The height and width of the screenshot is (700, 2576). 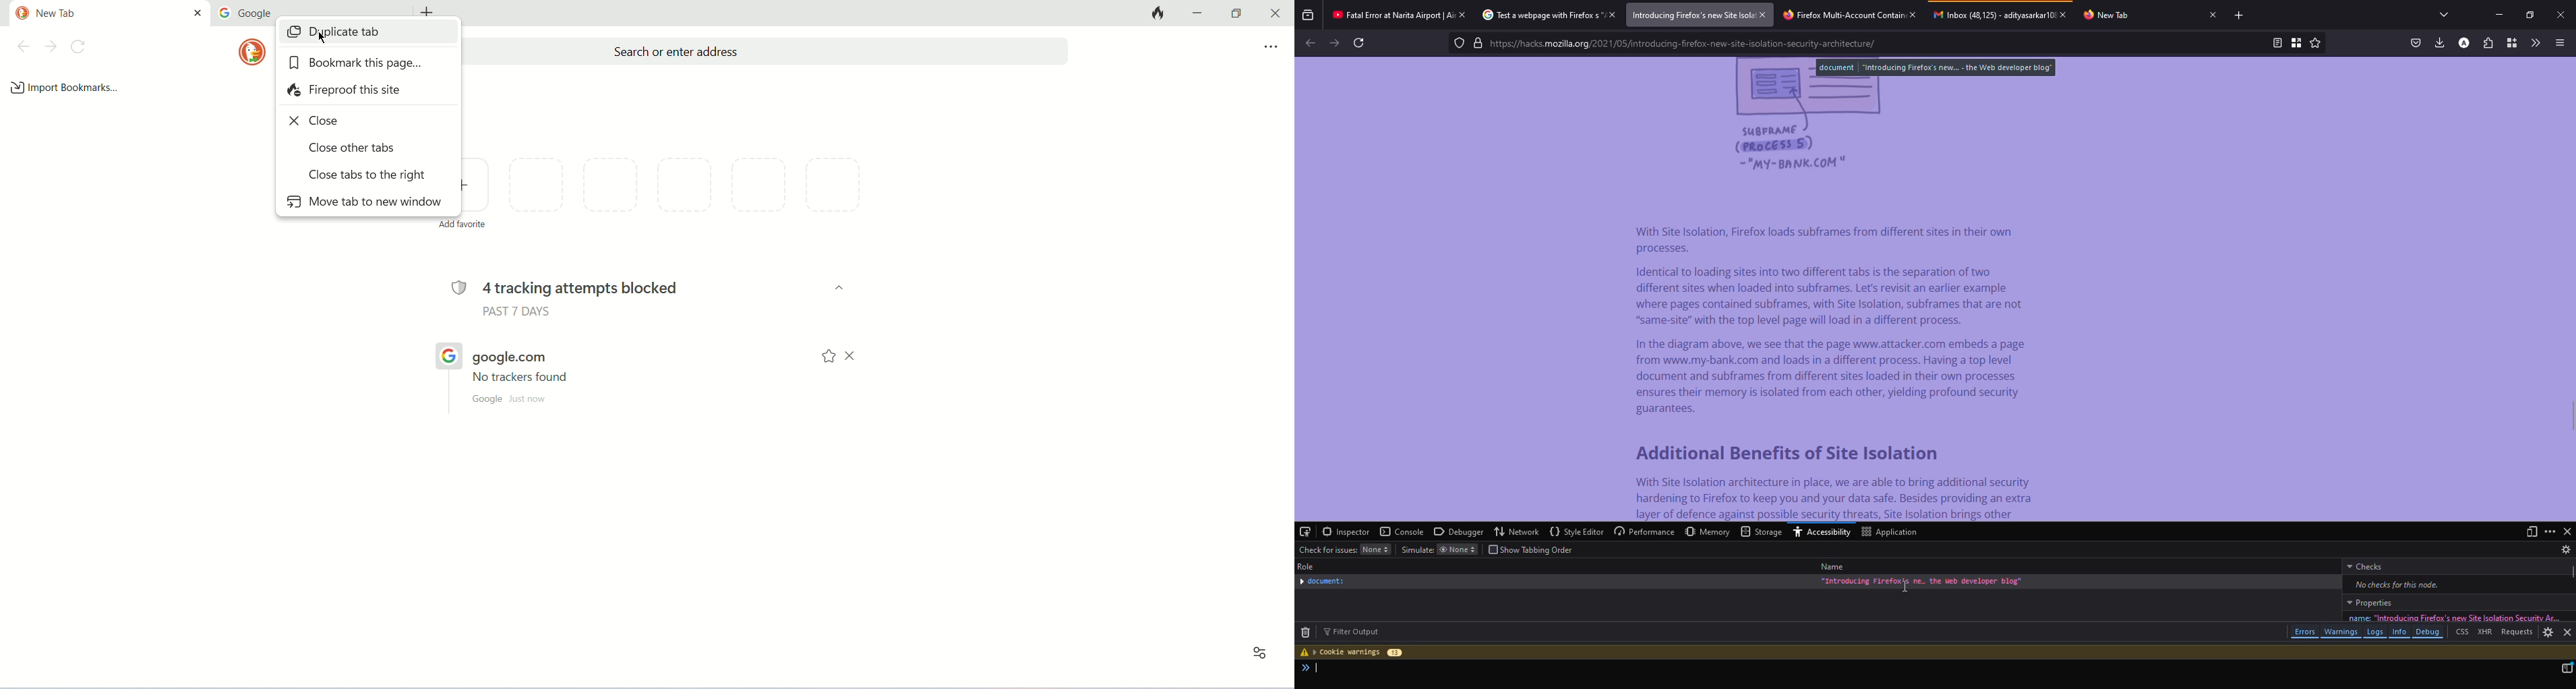 I want to click on document, so click(x=1322, y=582).